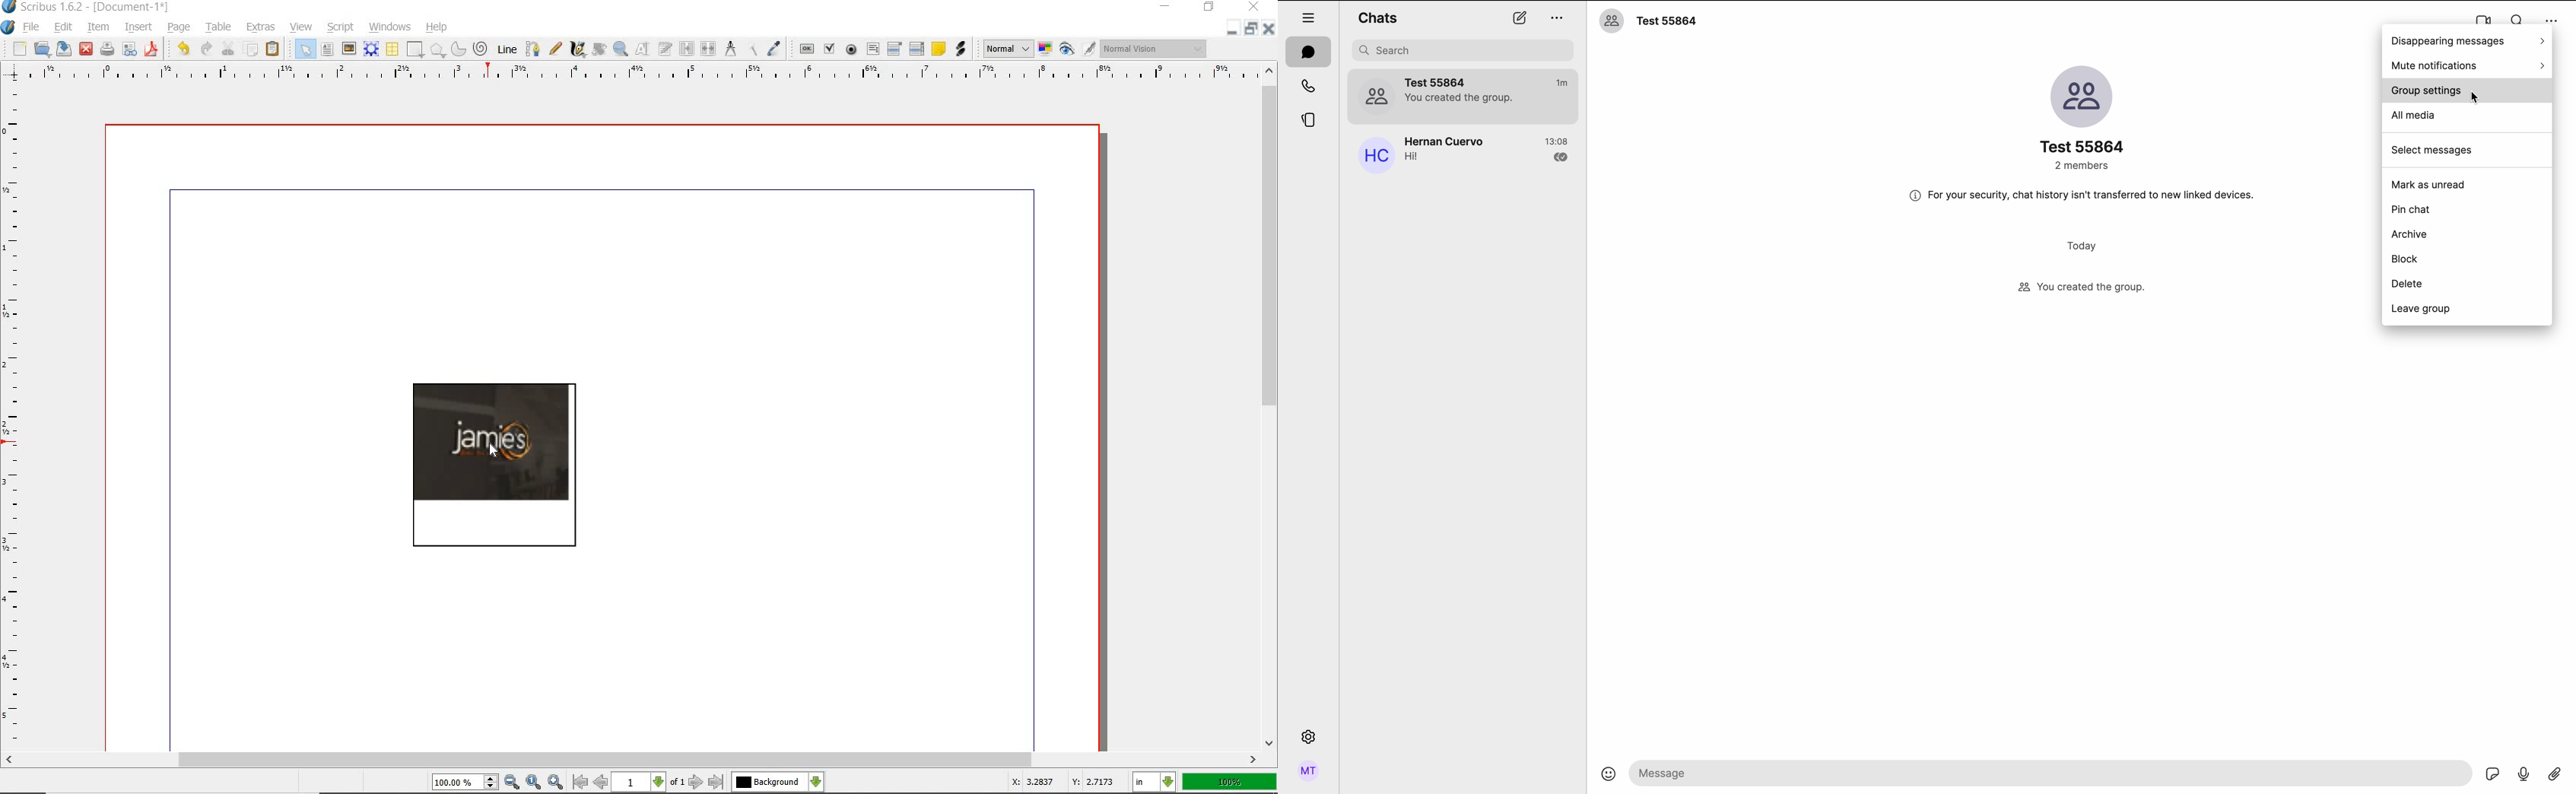 This screenshot has width=2576, height=812. I want to click on help, so click(439, 27).